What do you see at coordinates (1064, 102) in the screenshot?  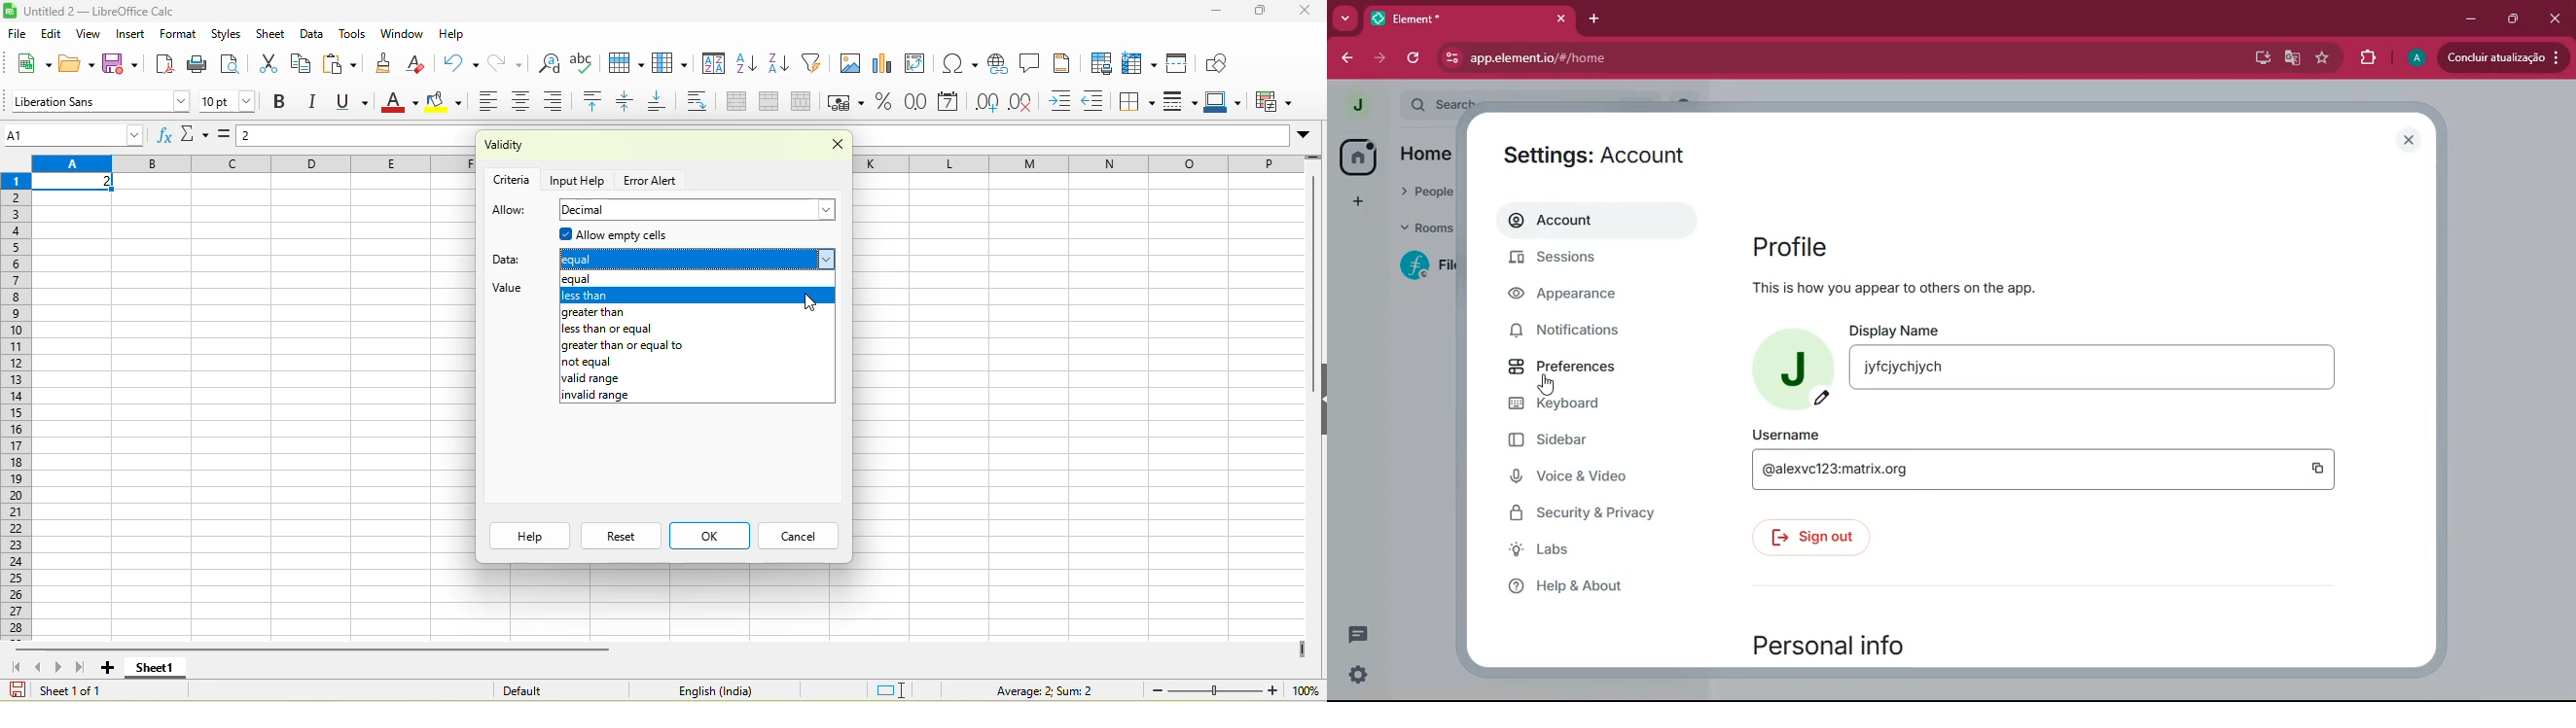 I see `increase indent` at bounding box center [1064, 102].